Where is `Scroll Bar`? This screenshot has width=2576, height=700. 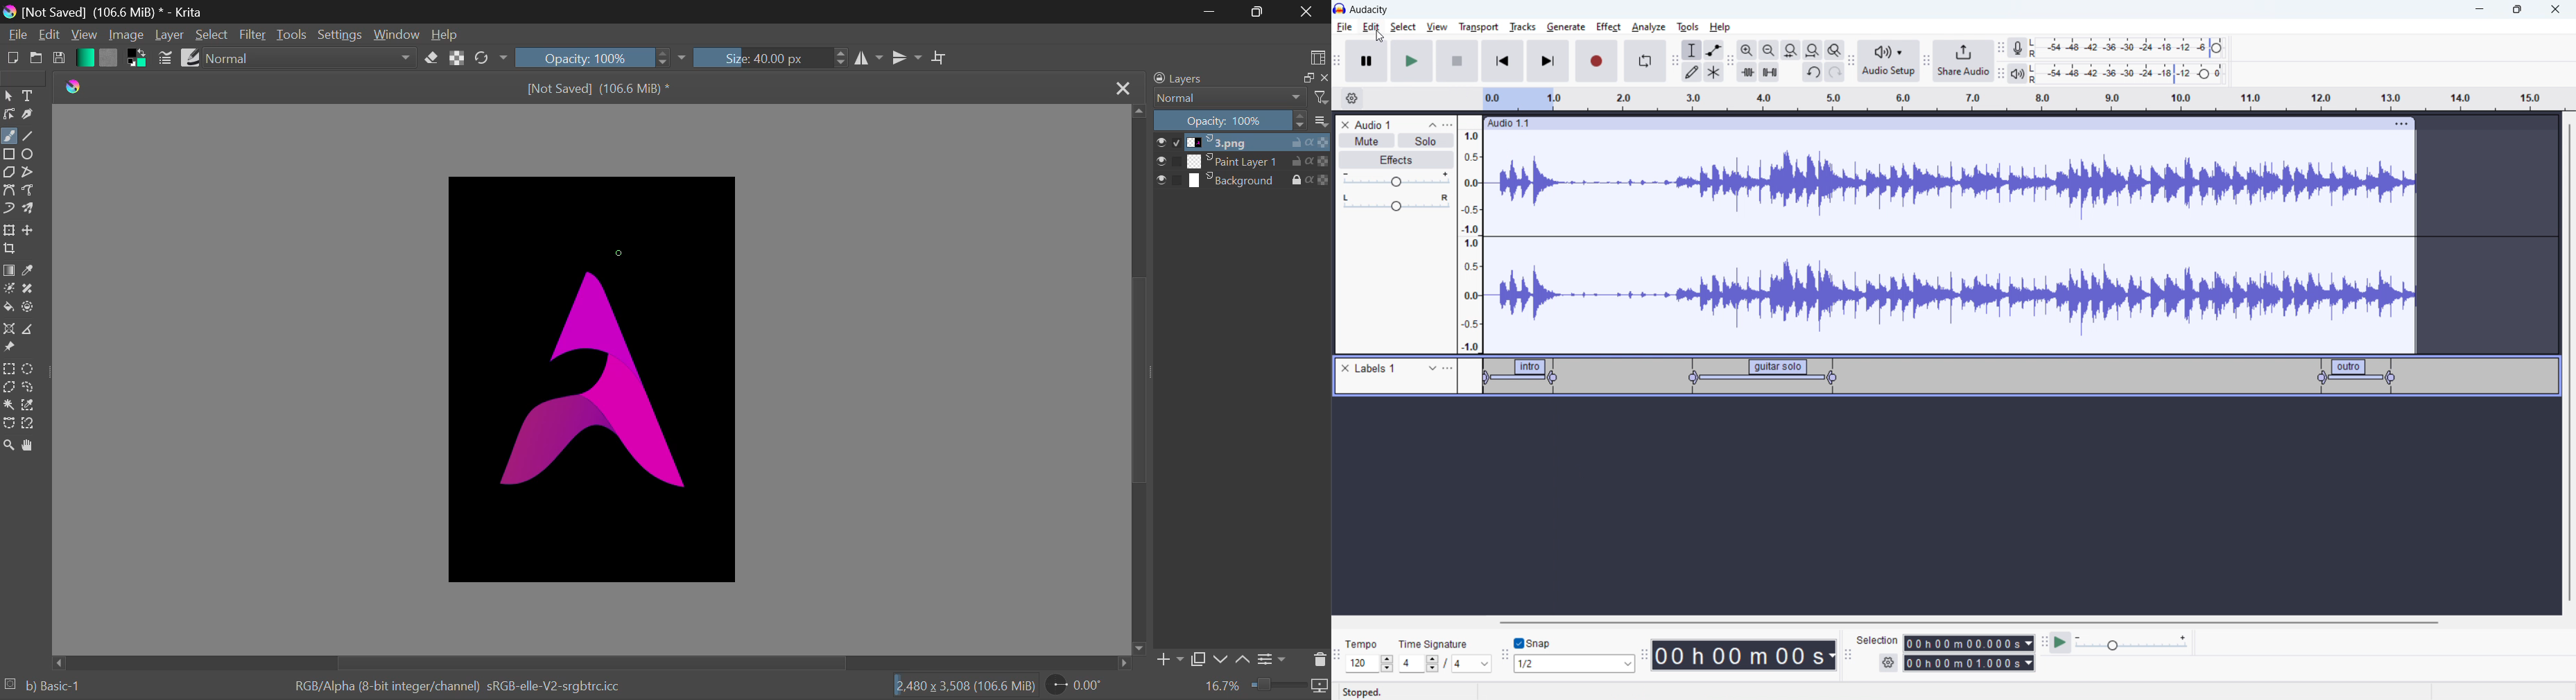 Scroll Bar is located at coordinates (1140, 380).